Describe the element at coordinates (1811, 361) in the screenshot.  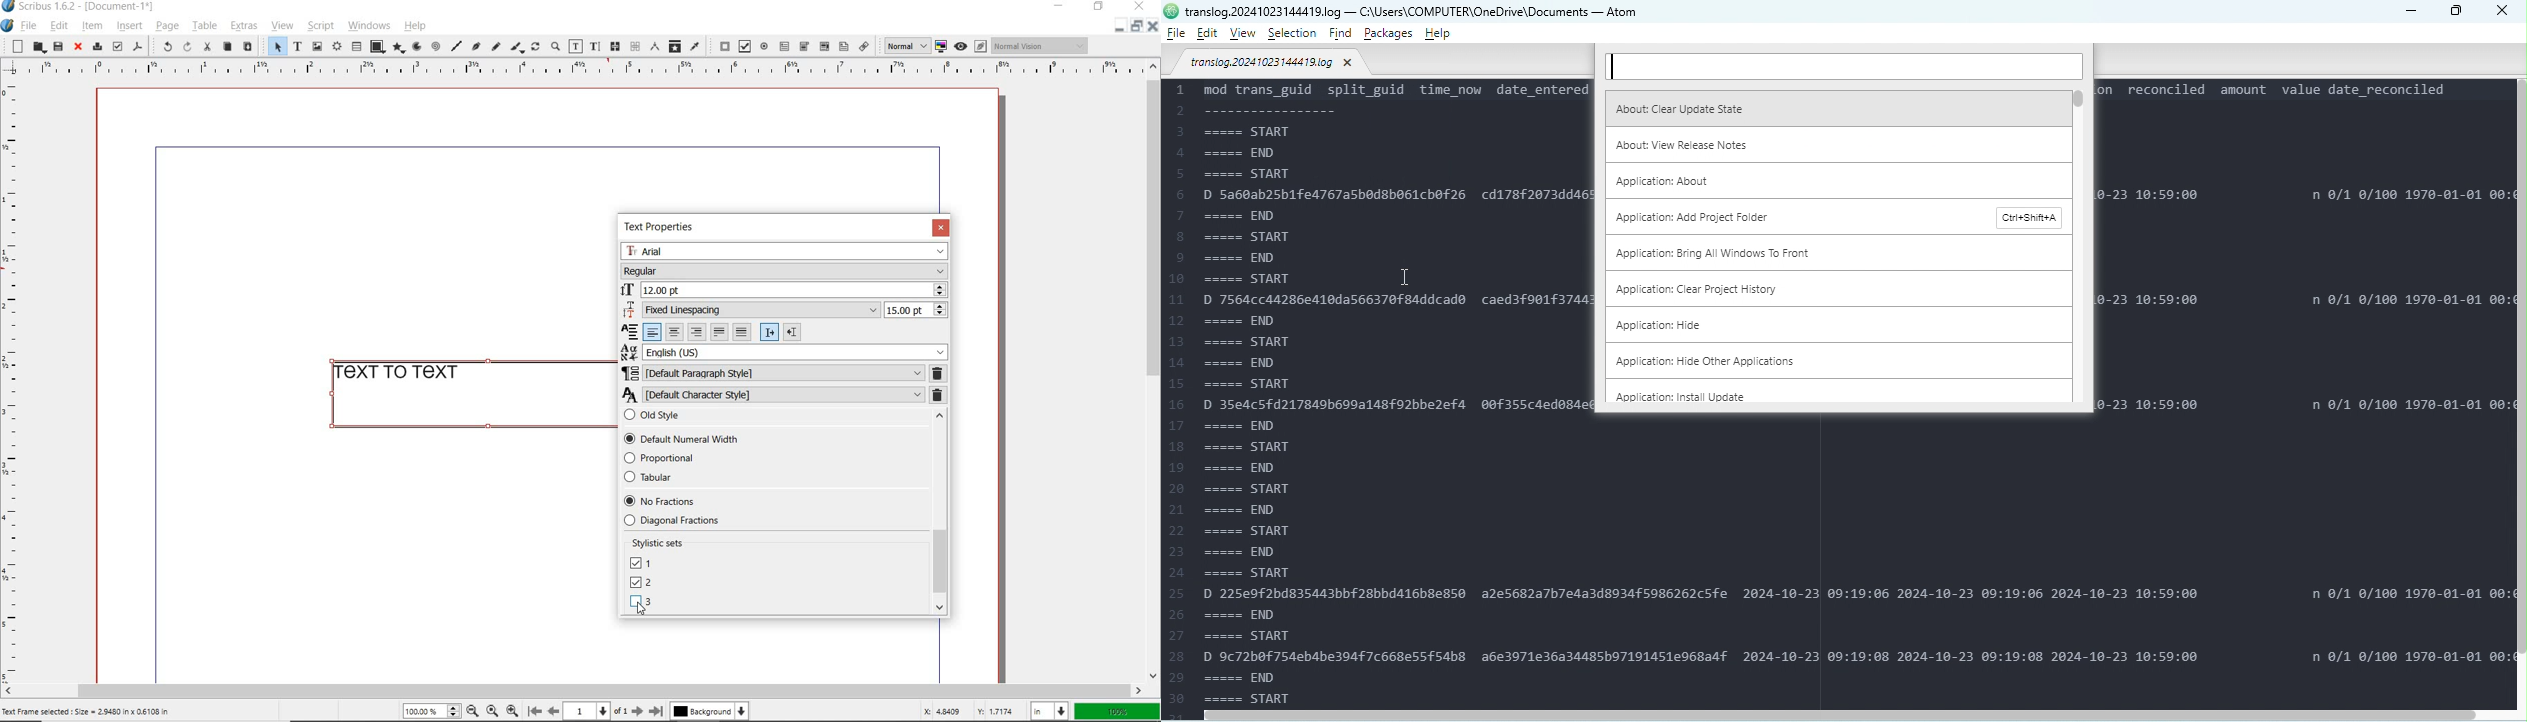
I see `Application: Hide other applications` at that location.